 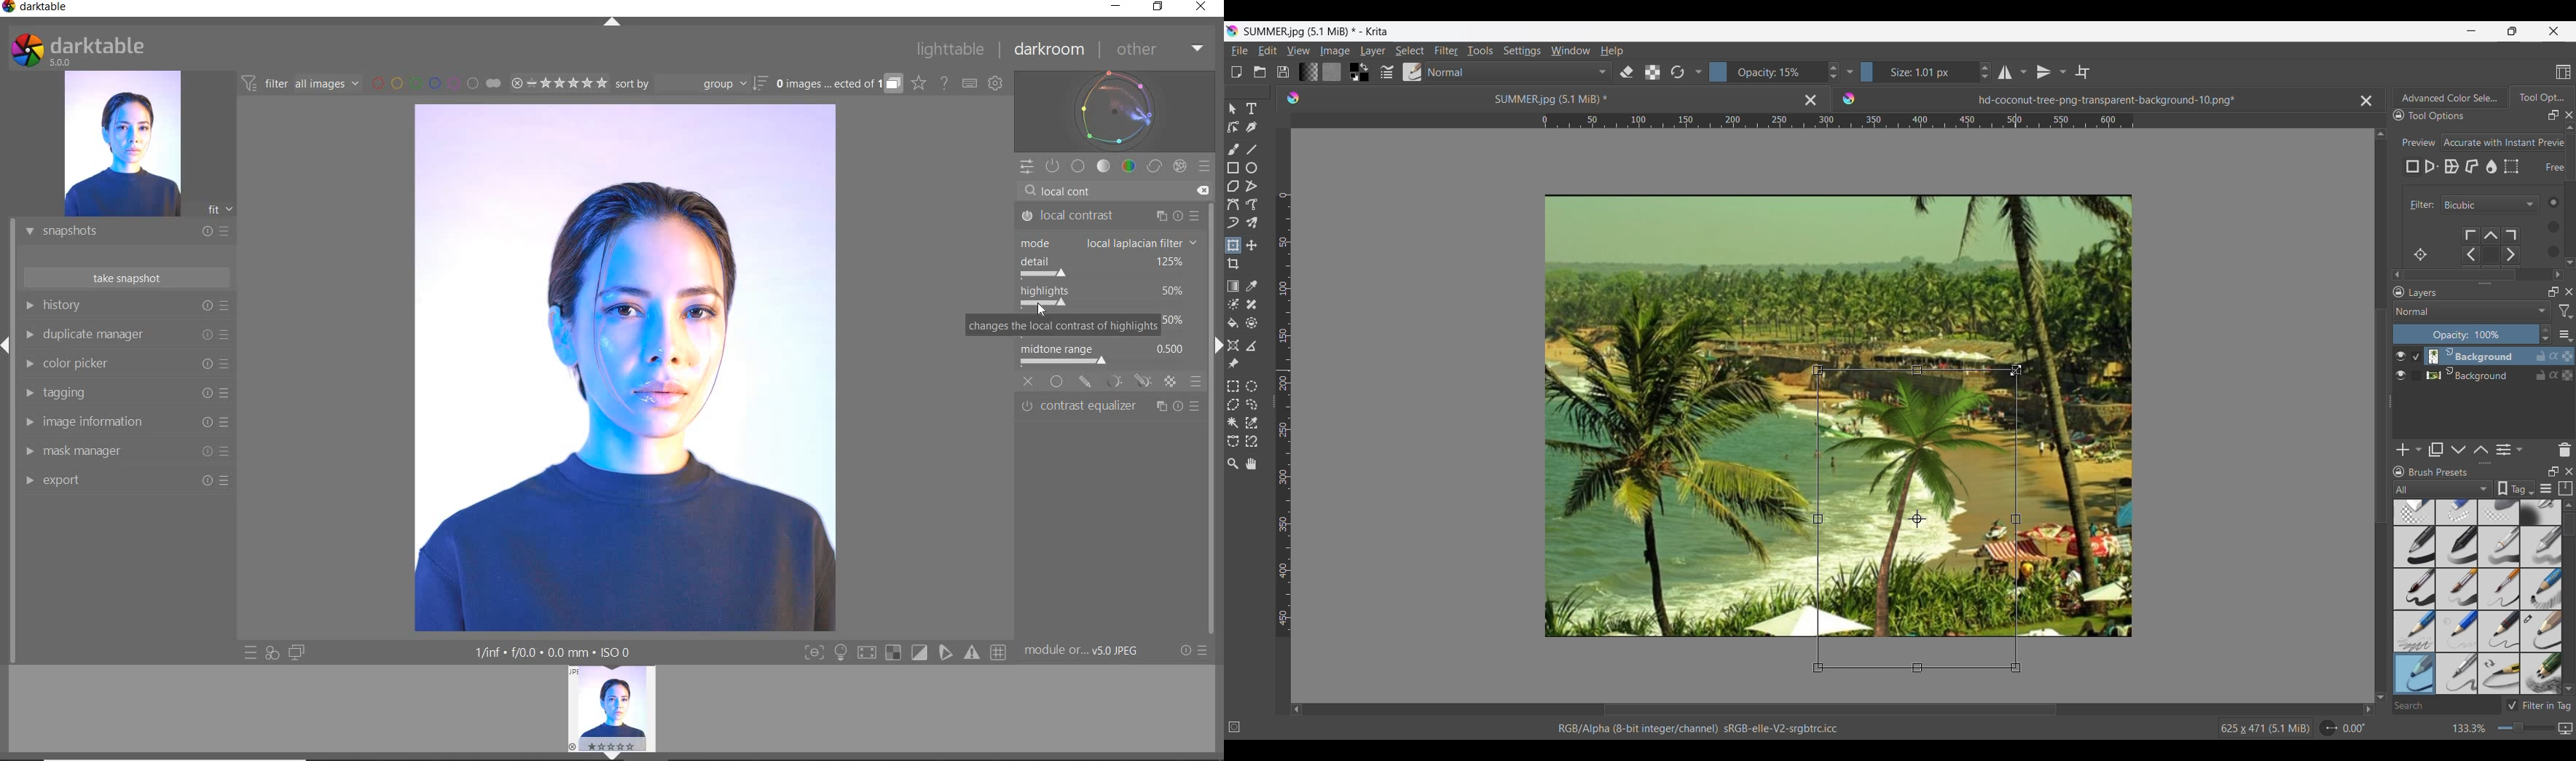 I want to click on Brush preset options, so click(x=2398, y=489).